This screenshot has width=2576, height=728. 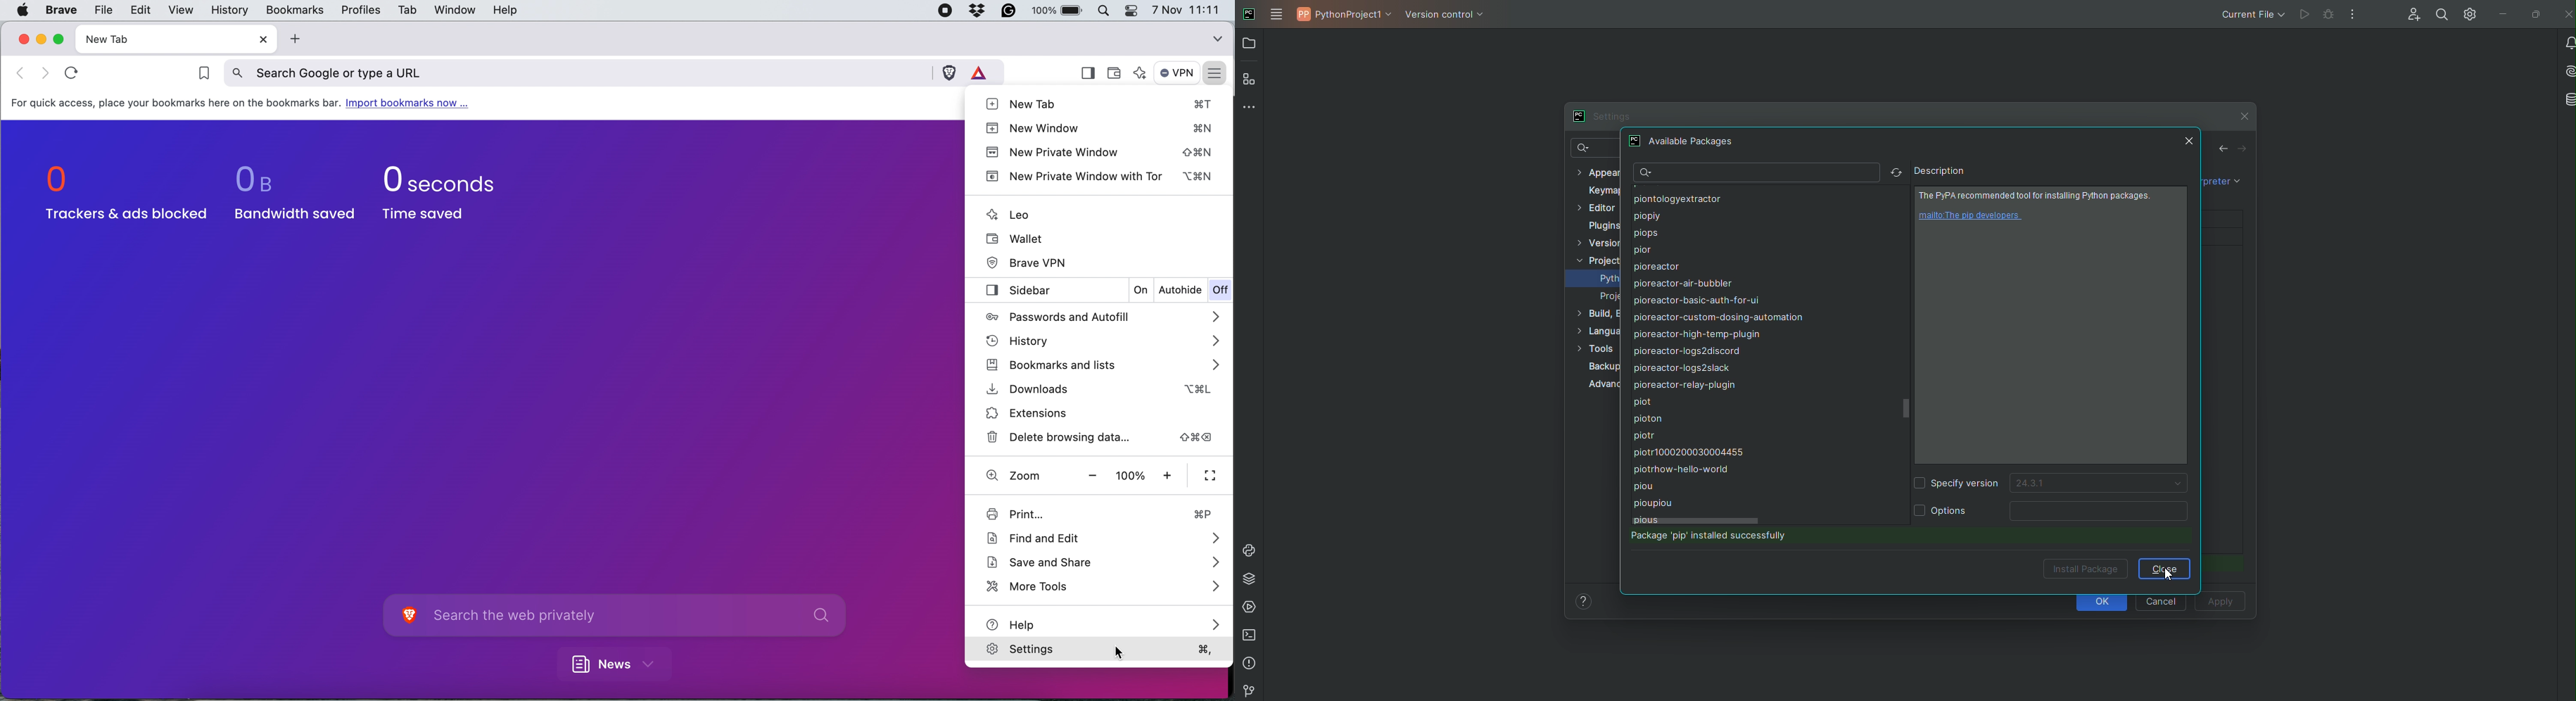 I want to click on brave shields, so click(x=949, y=72).